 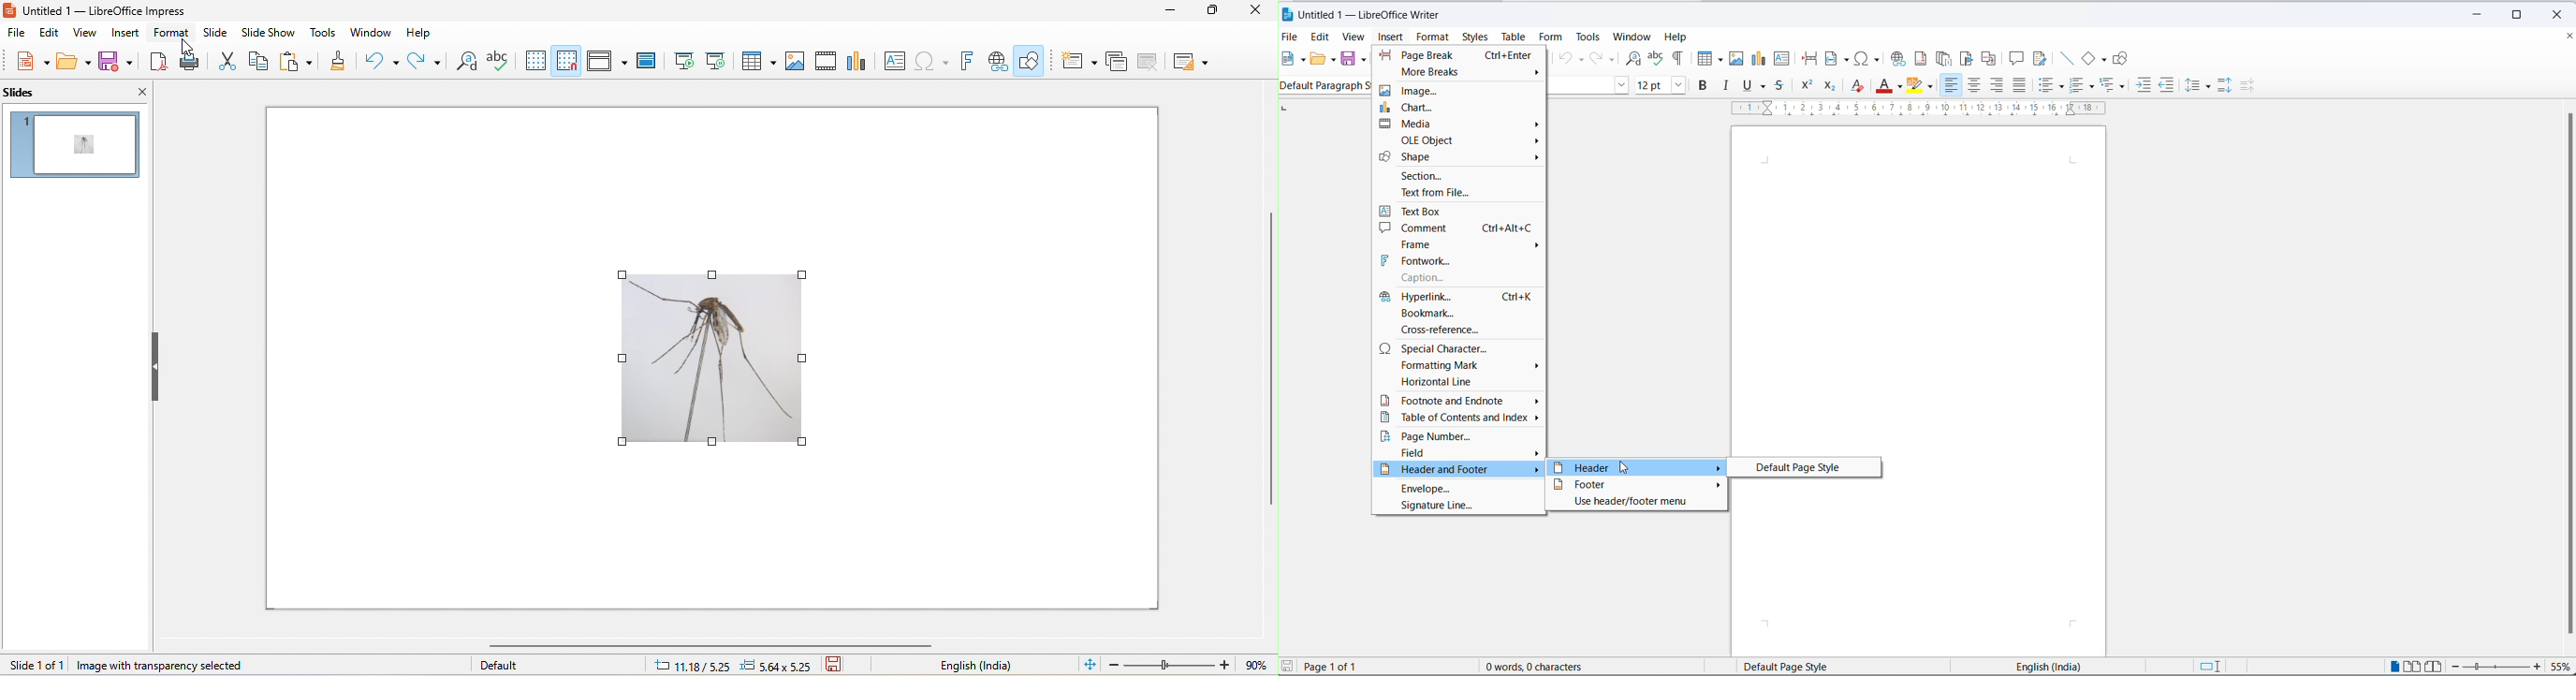 I want to click on new slide, so click(x=1075, y=60).